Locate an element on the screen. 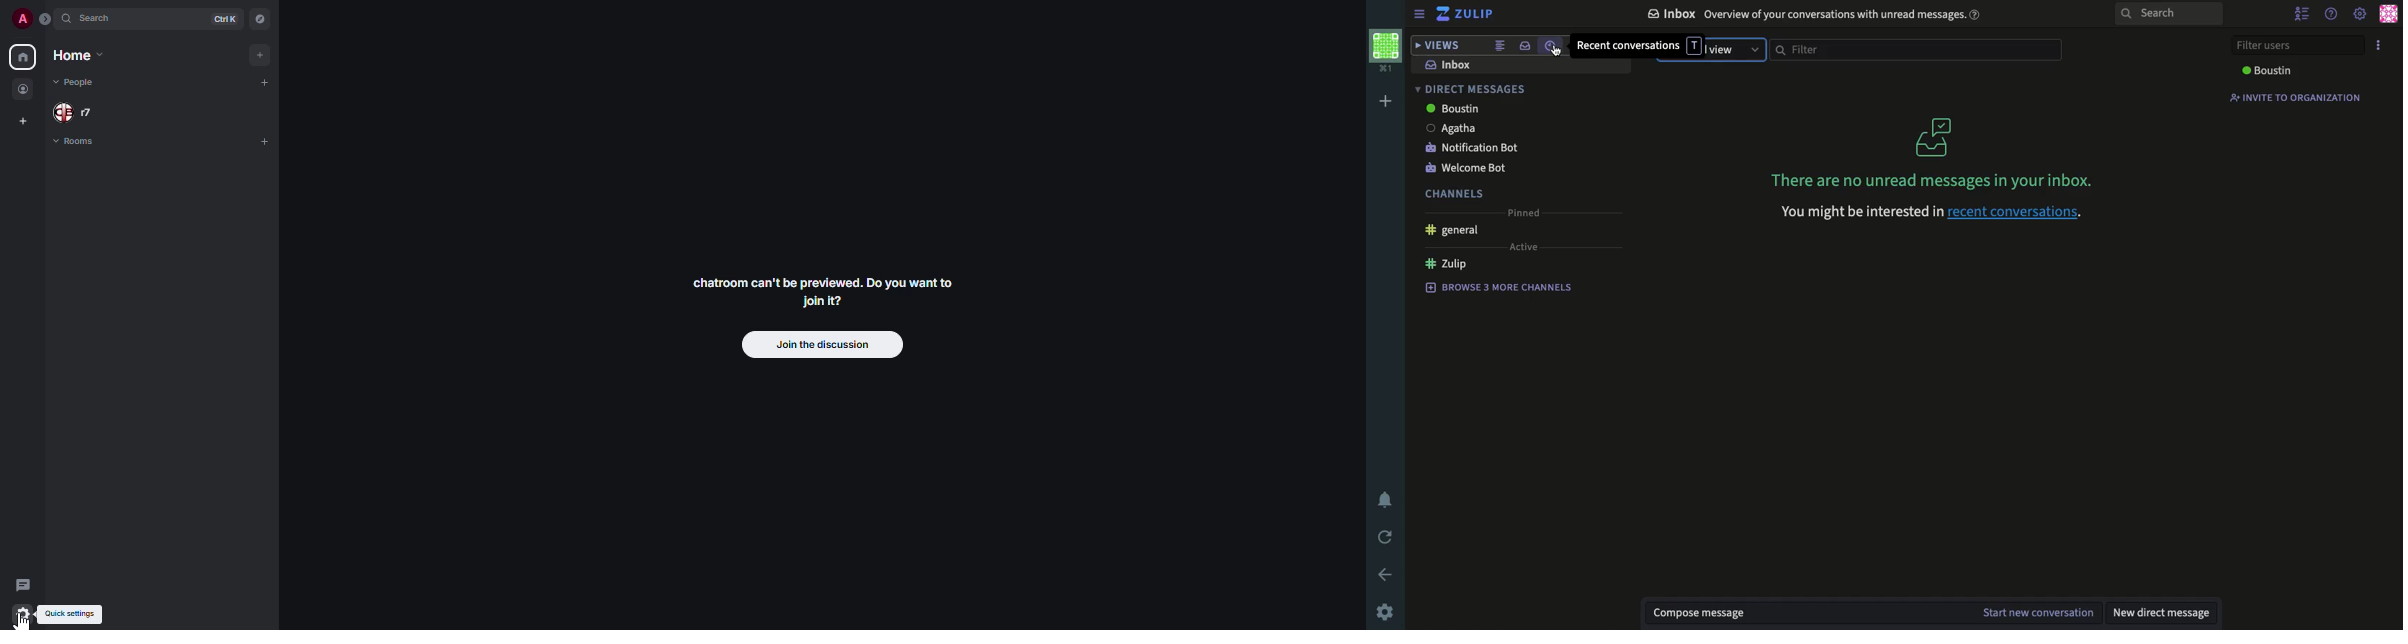  people is located at coordinates (77, 112).